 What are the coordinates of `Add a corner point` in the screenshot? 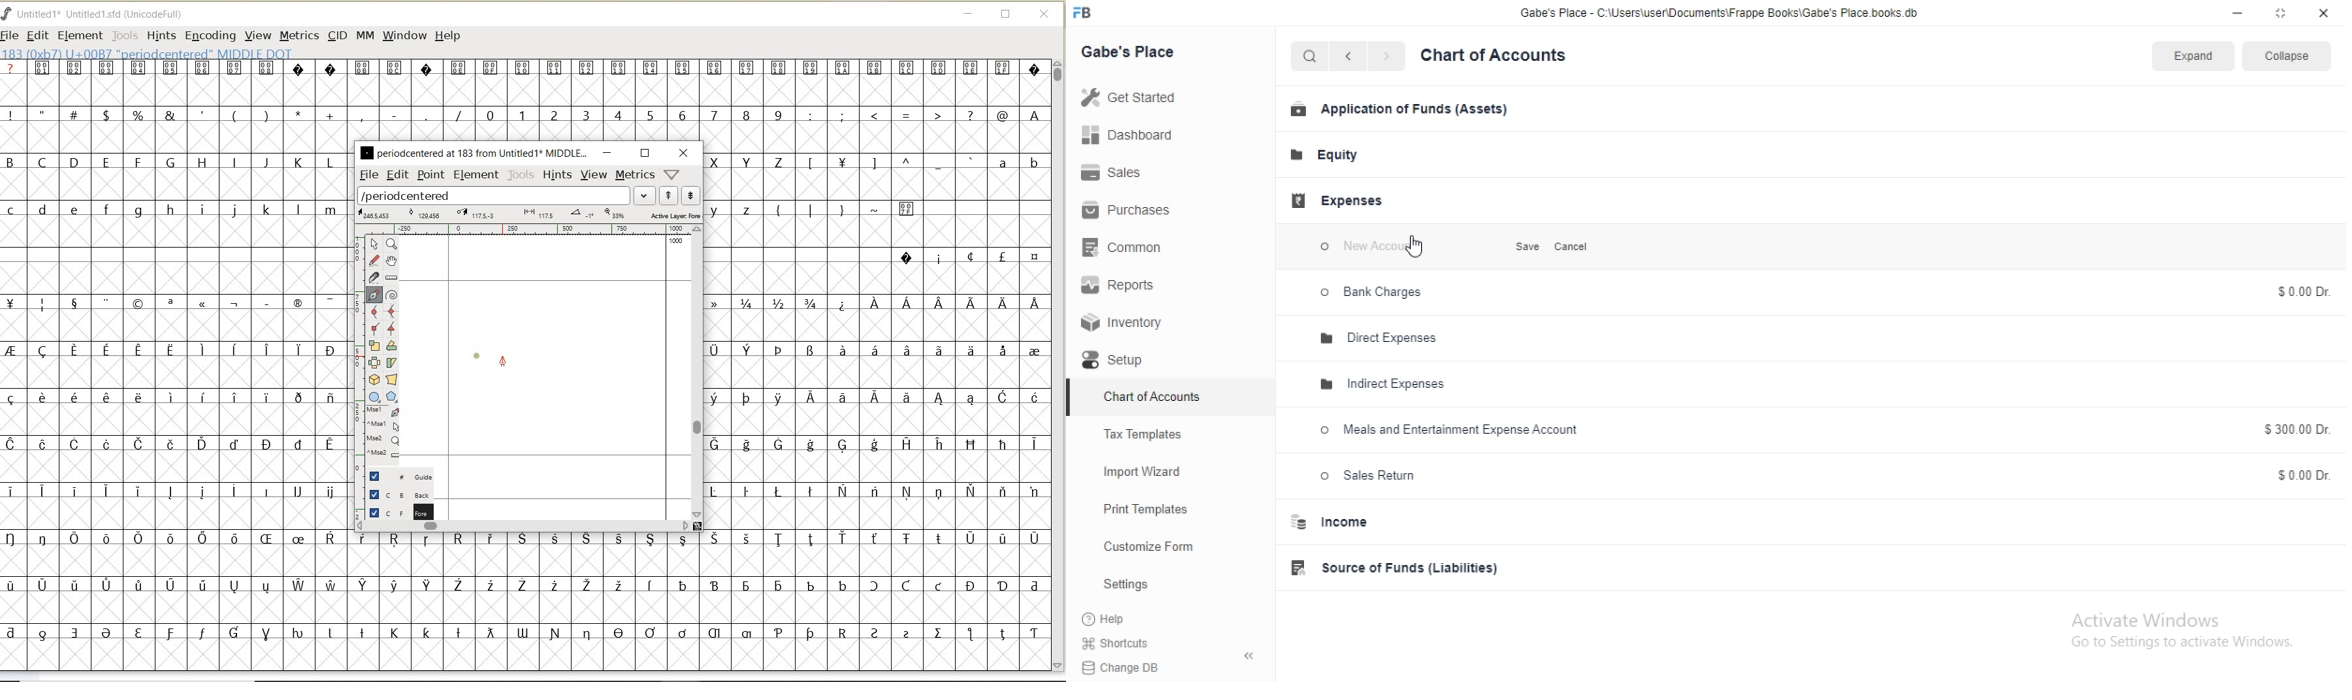 It's located at (391, 327).